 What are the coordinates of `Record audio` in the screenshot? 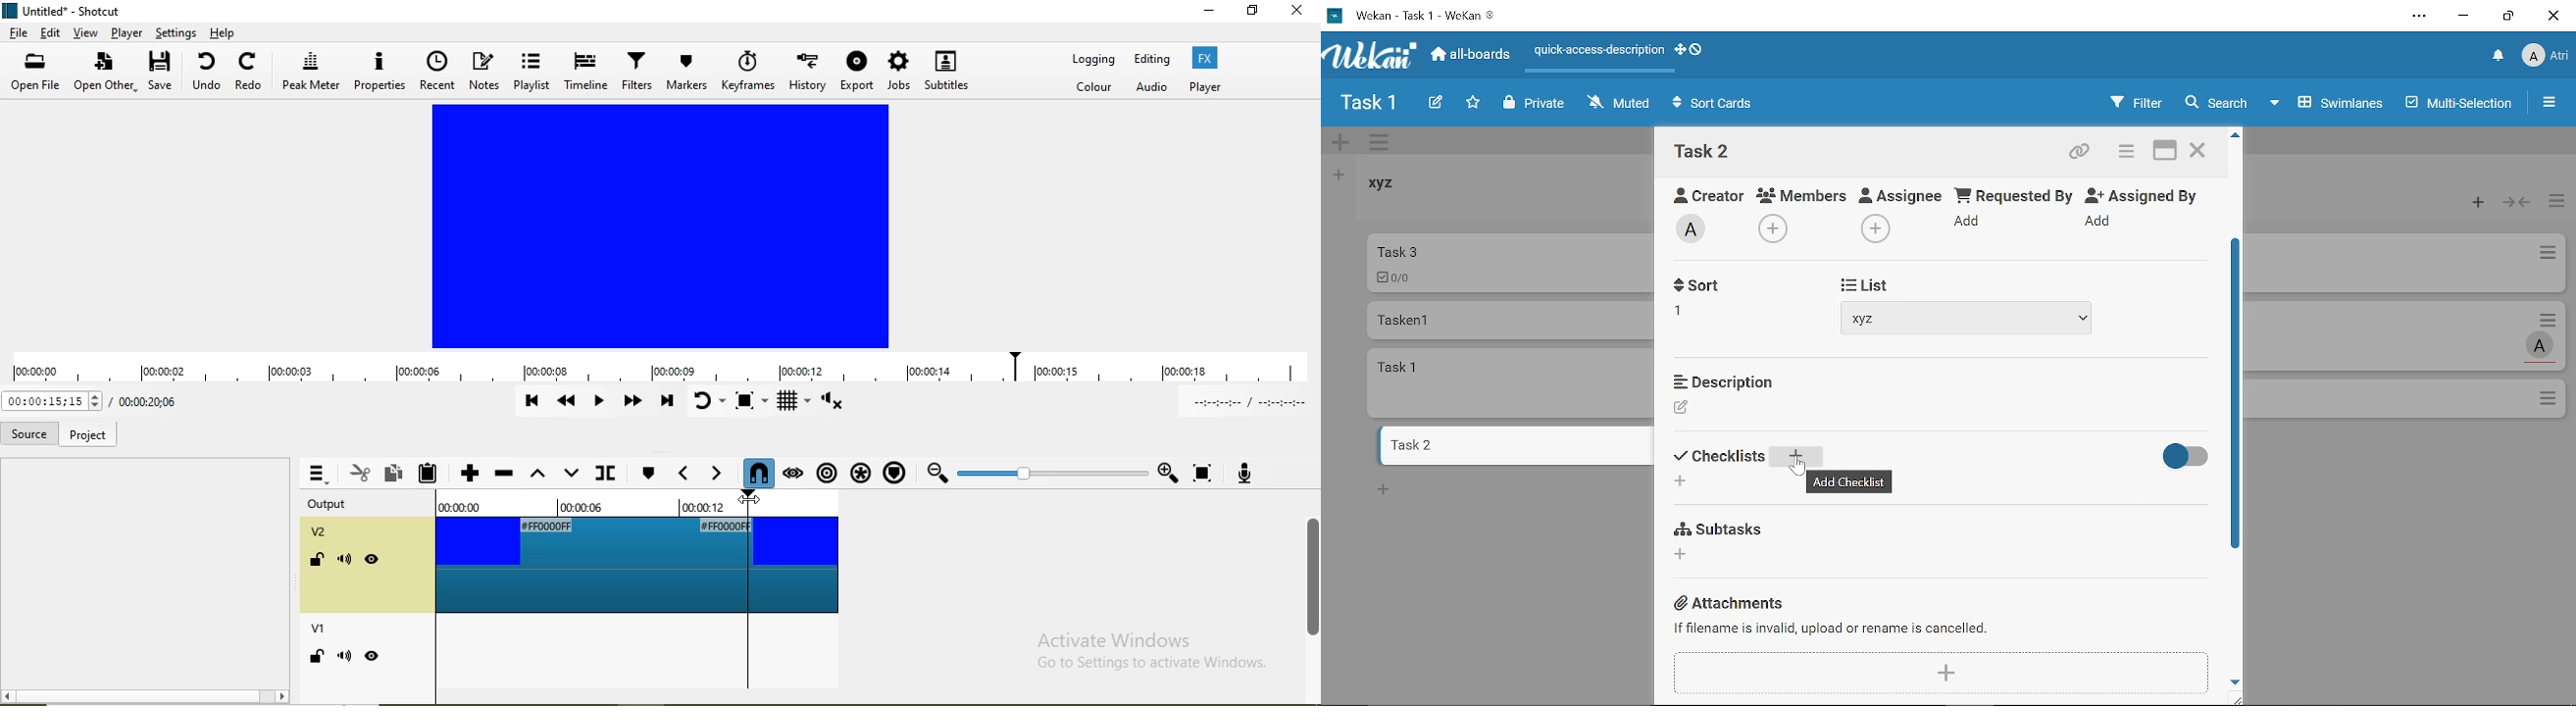 It's located at (1243, 471).